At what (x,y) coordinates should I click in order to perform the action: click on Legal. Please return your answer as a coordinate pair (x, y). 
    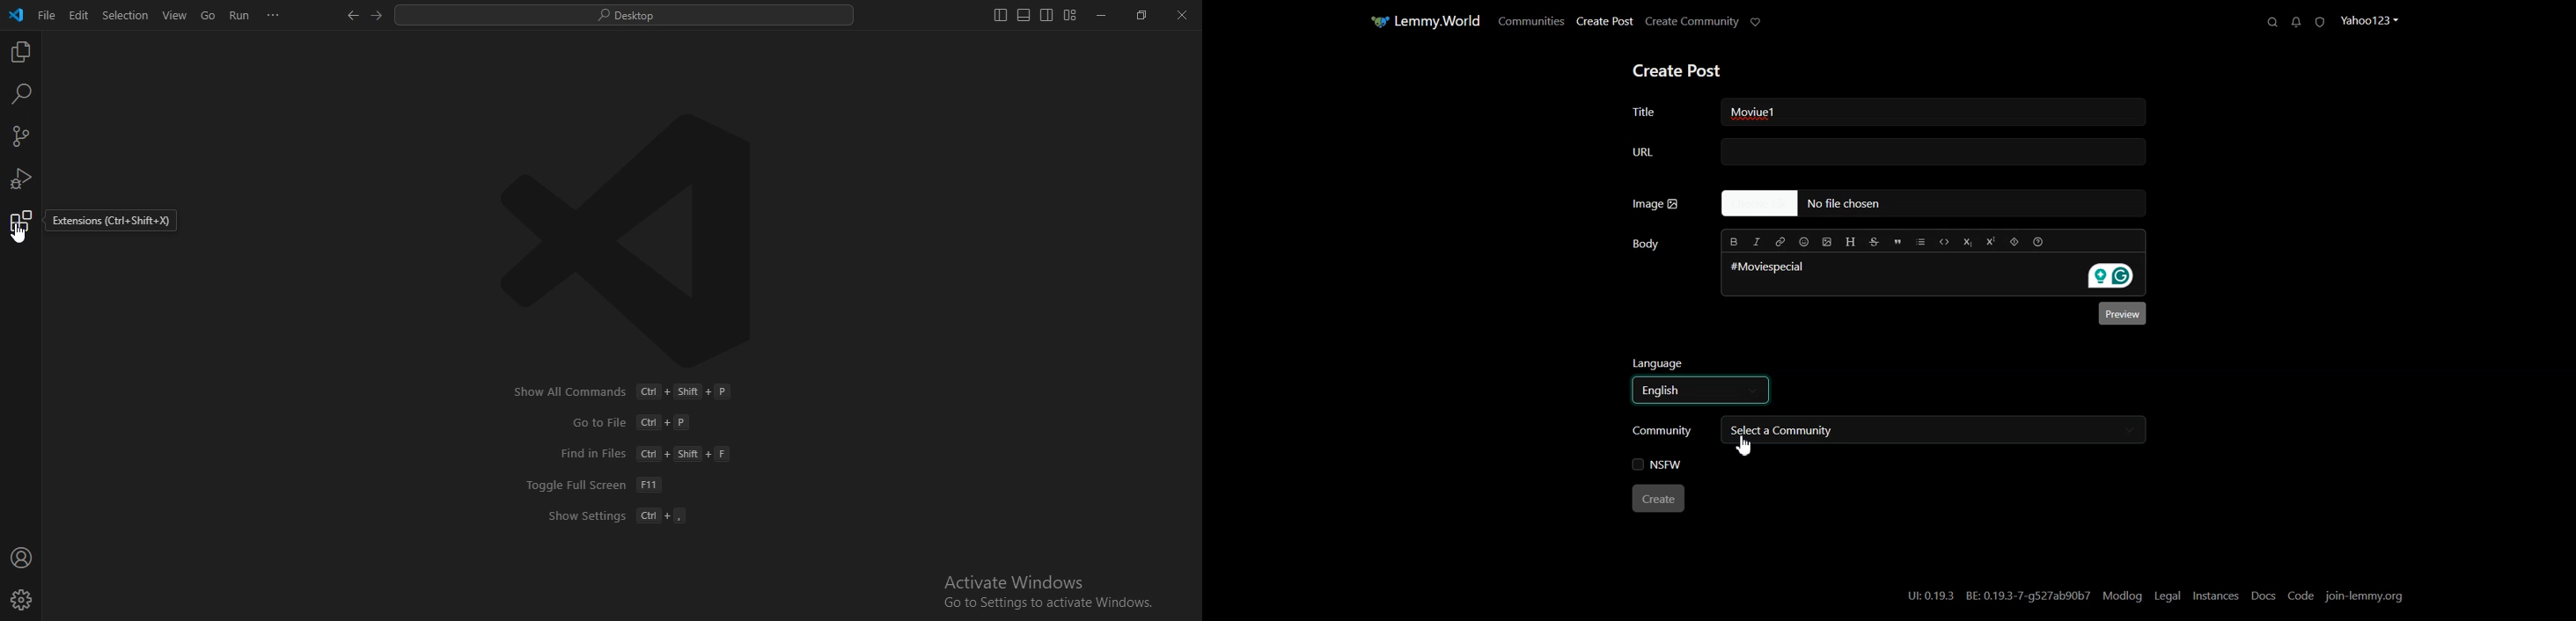
    Looking at the image, I should click on (2167, 595).